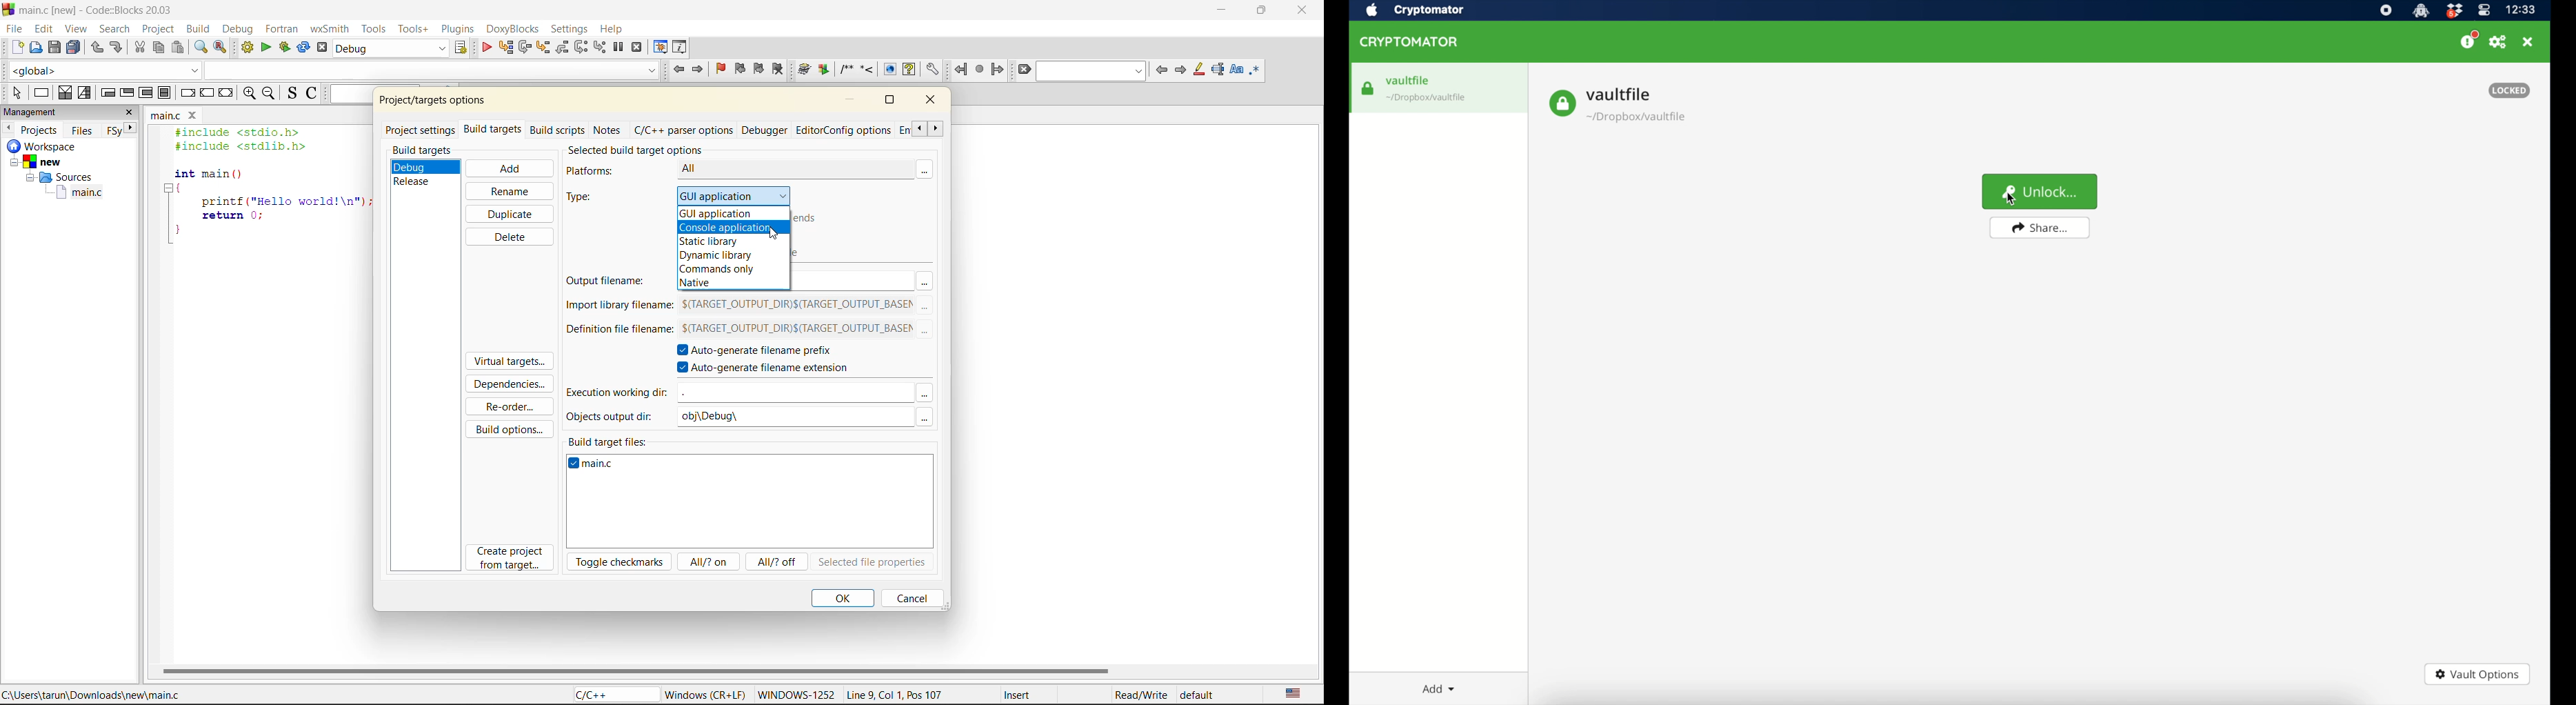 The height and width of the screenshot is (728, 2576). What do you see at coordinates (511, 212) in the screenshot?
I see `duplicate` at bounding box center [511, 212].